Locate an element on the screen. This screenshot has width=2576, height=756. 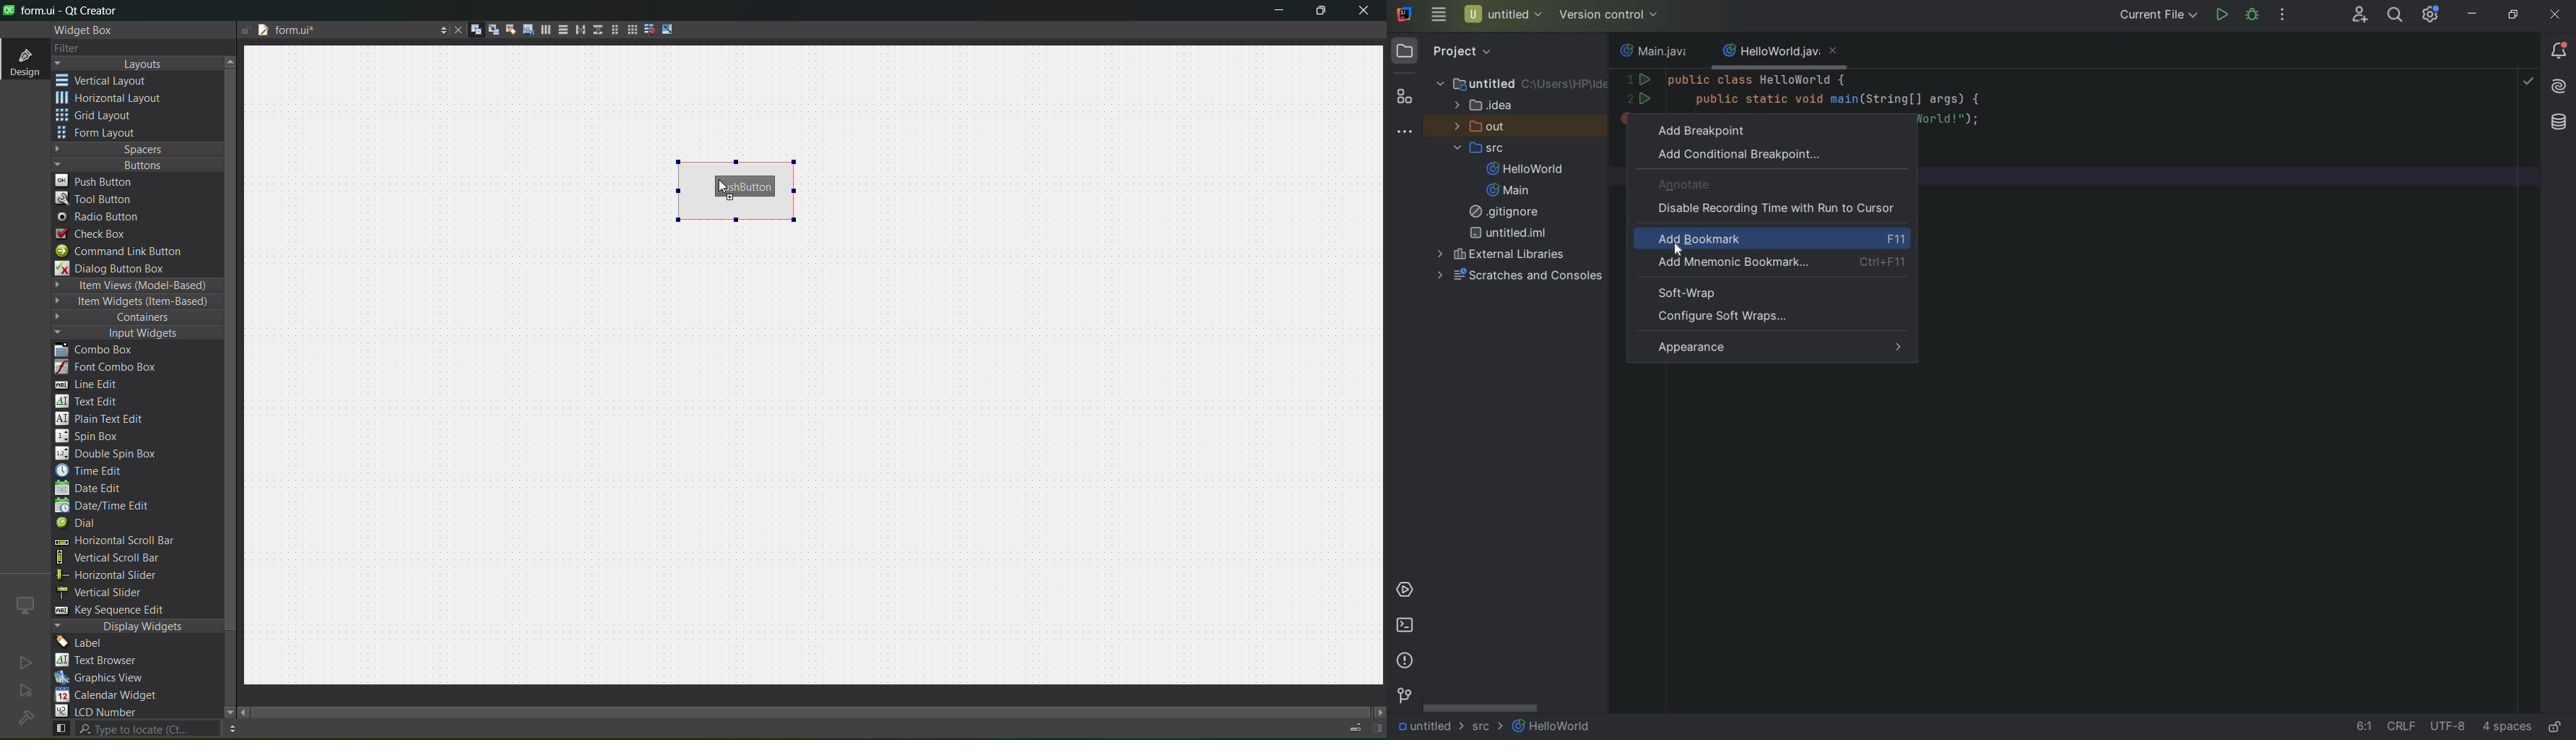
layout in a grid is located at coordinates (627, 30).